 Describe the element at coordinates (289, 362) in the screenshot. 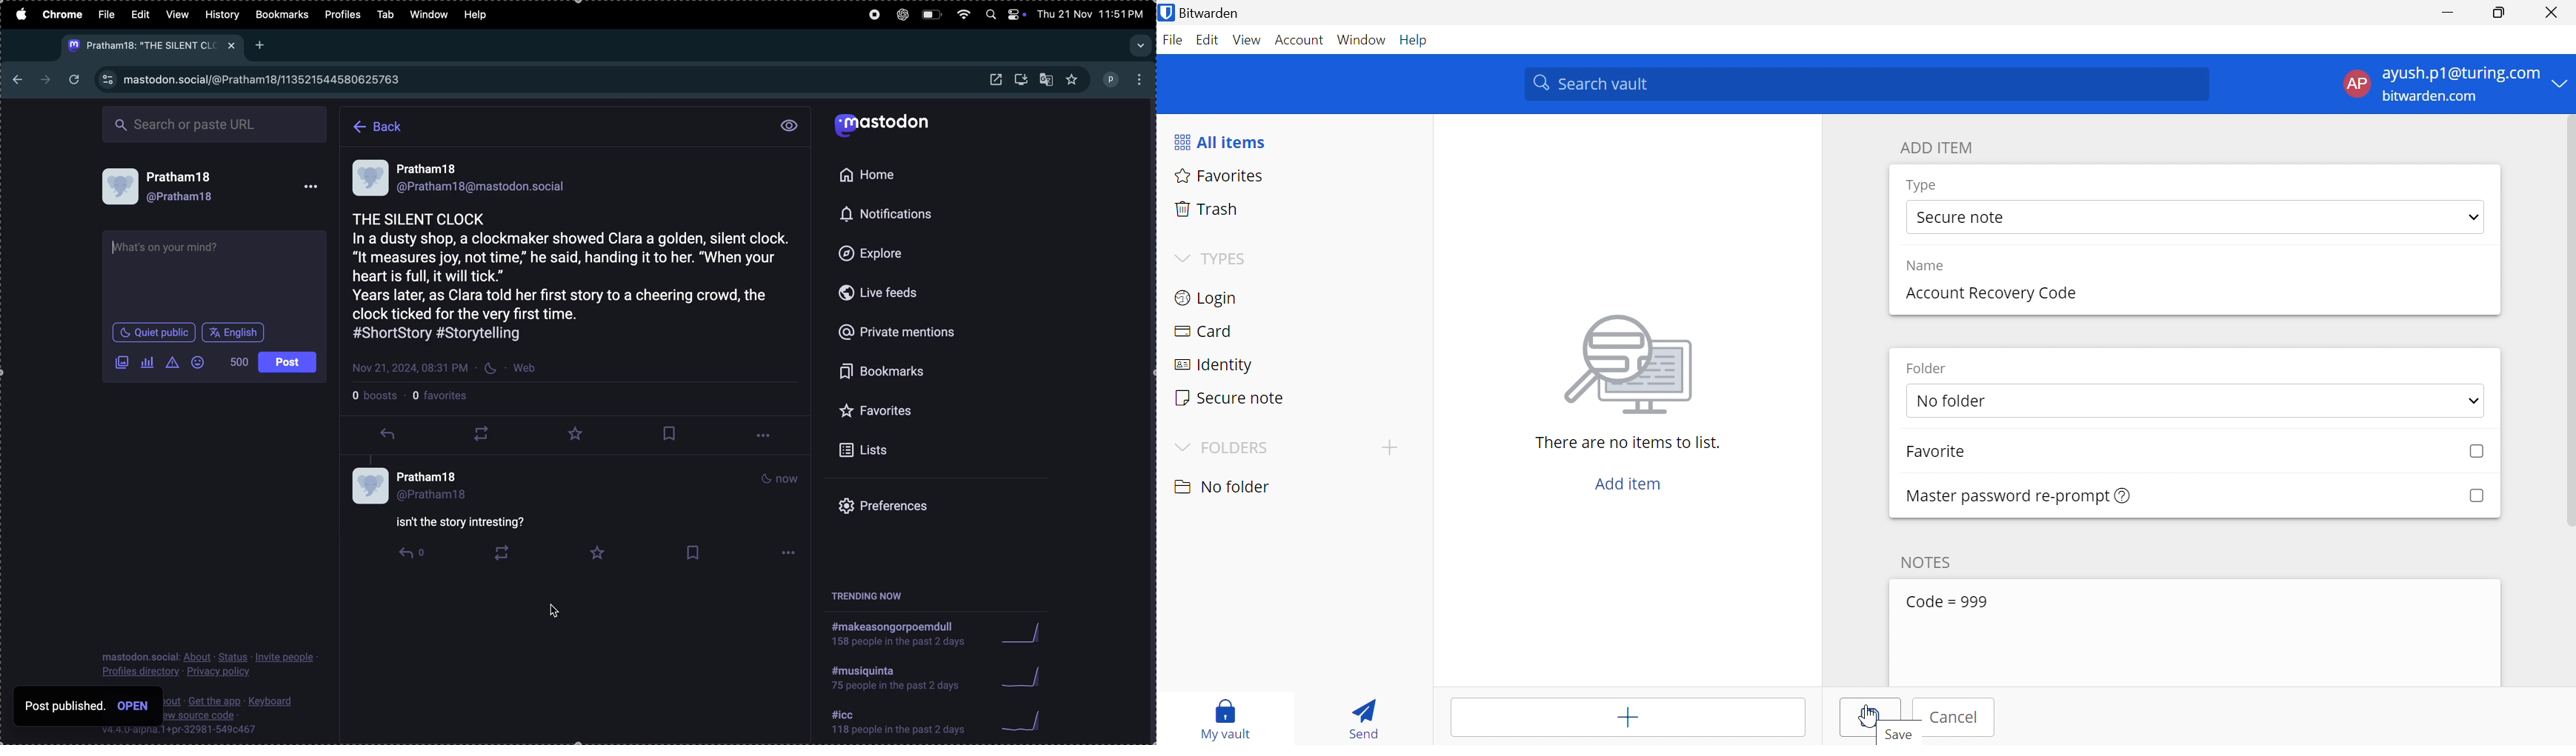

I see `language` at that location.